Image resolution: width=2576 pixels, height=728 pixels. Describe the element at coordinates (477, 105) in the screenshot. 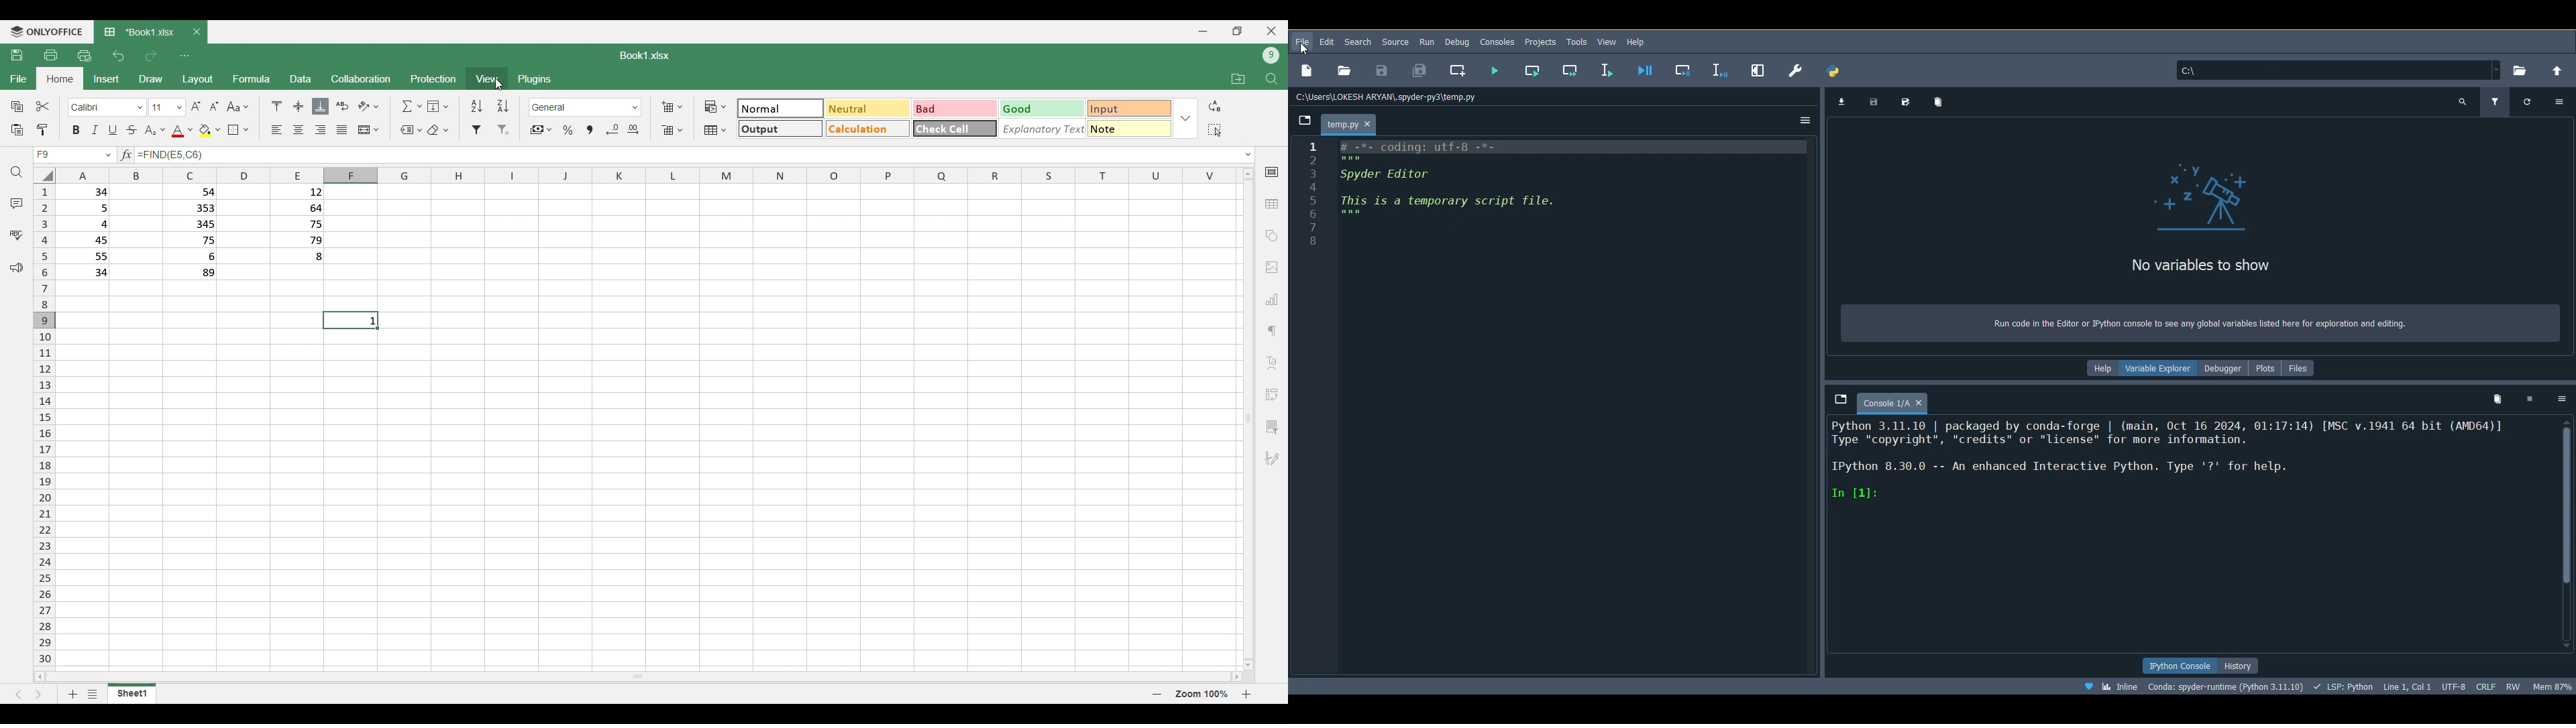

I see `Sort from A to Z` at that location.